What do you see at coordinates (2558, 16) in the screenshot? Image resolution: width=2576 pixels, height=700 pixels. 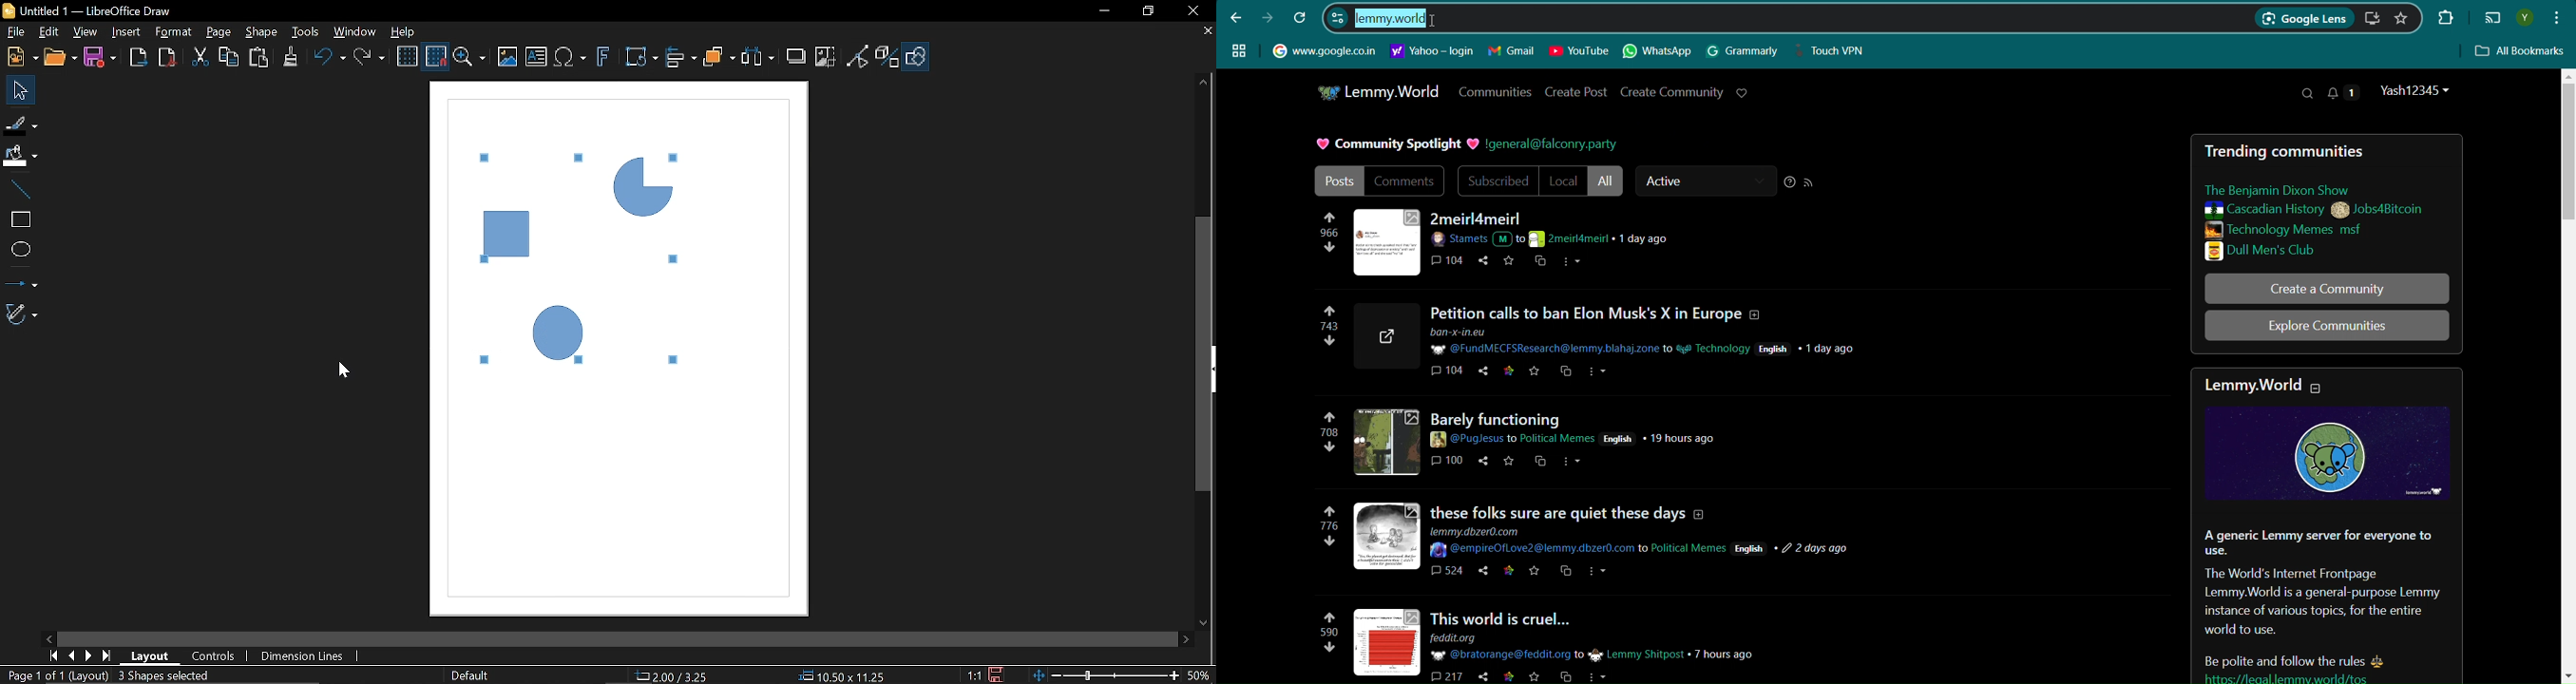 I see `Customize and control google chrome` at bounding box center [2558, 16].